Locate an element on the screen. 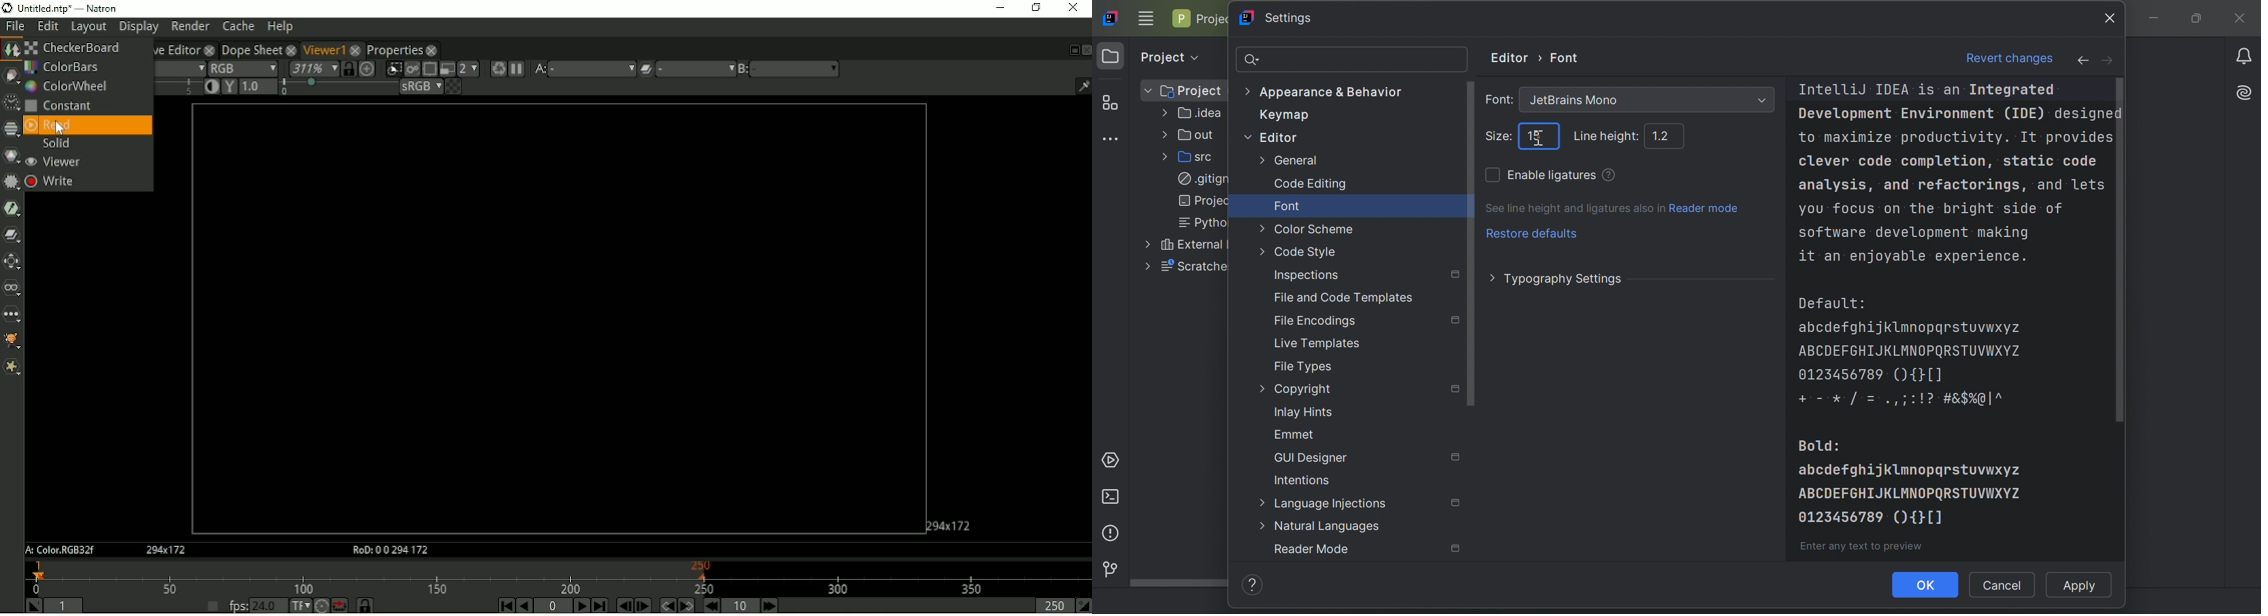  First frame is located at coordinates (505, 605).